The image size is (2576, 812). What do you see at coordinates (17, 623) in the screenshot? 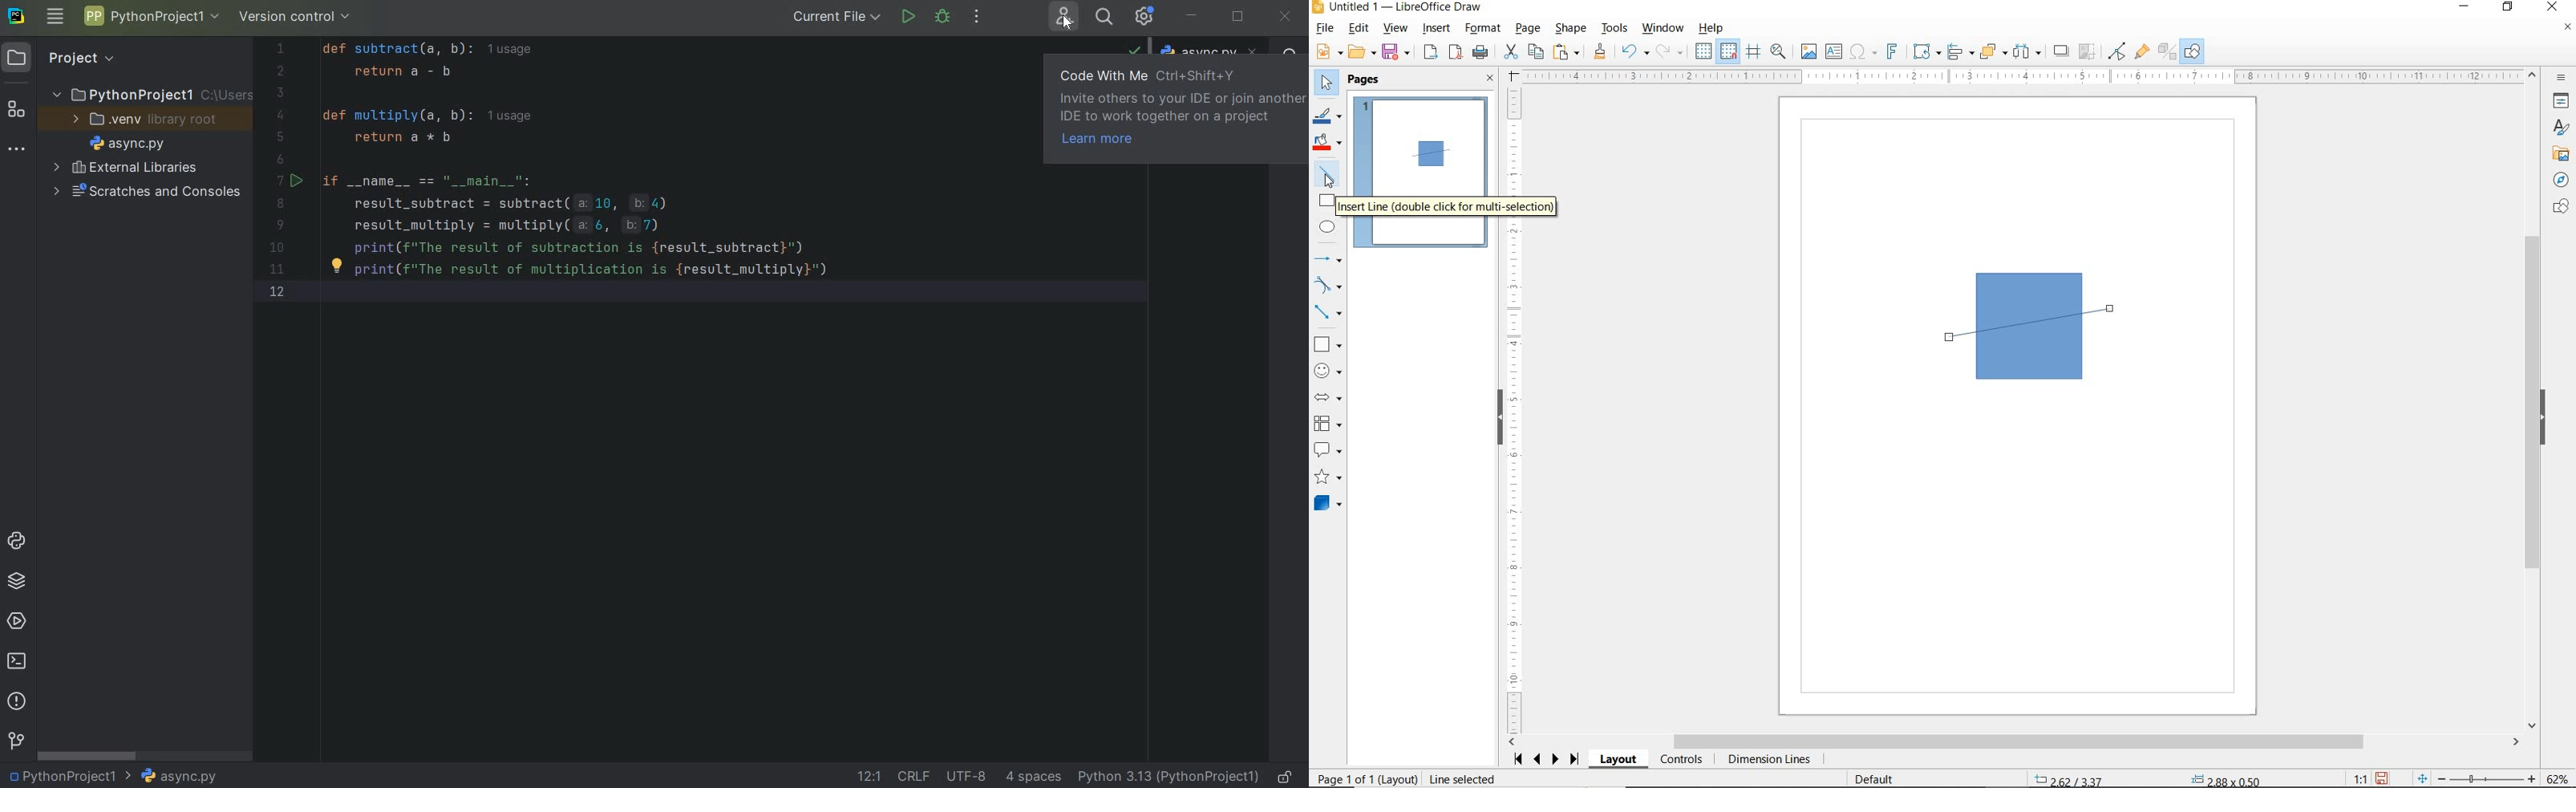
I see `SERVICES` at bounding box center [17, 623].